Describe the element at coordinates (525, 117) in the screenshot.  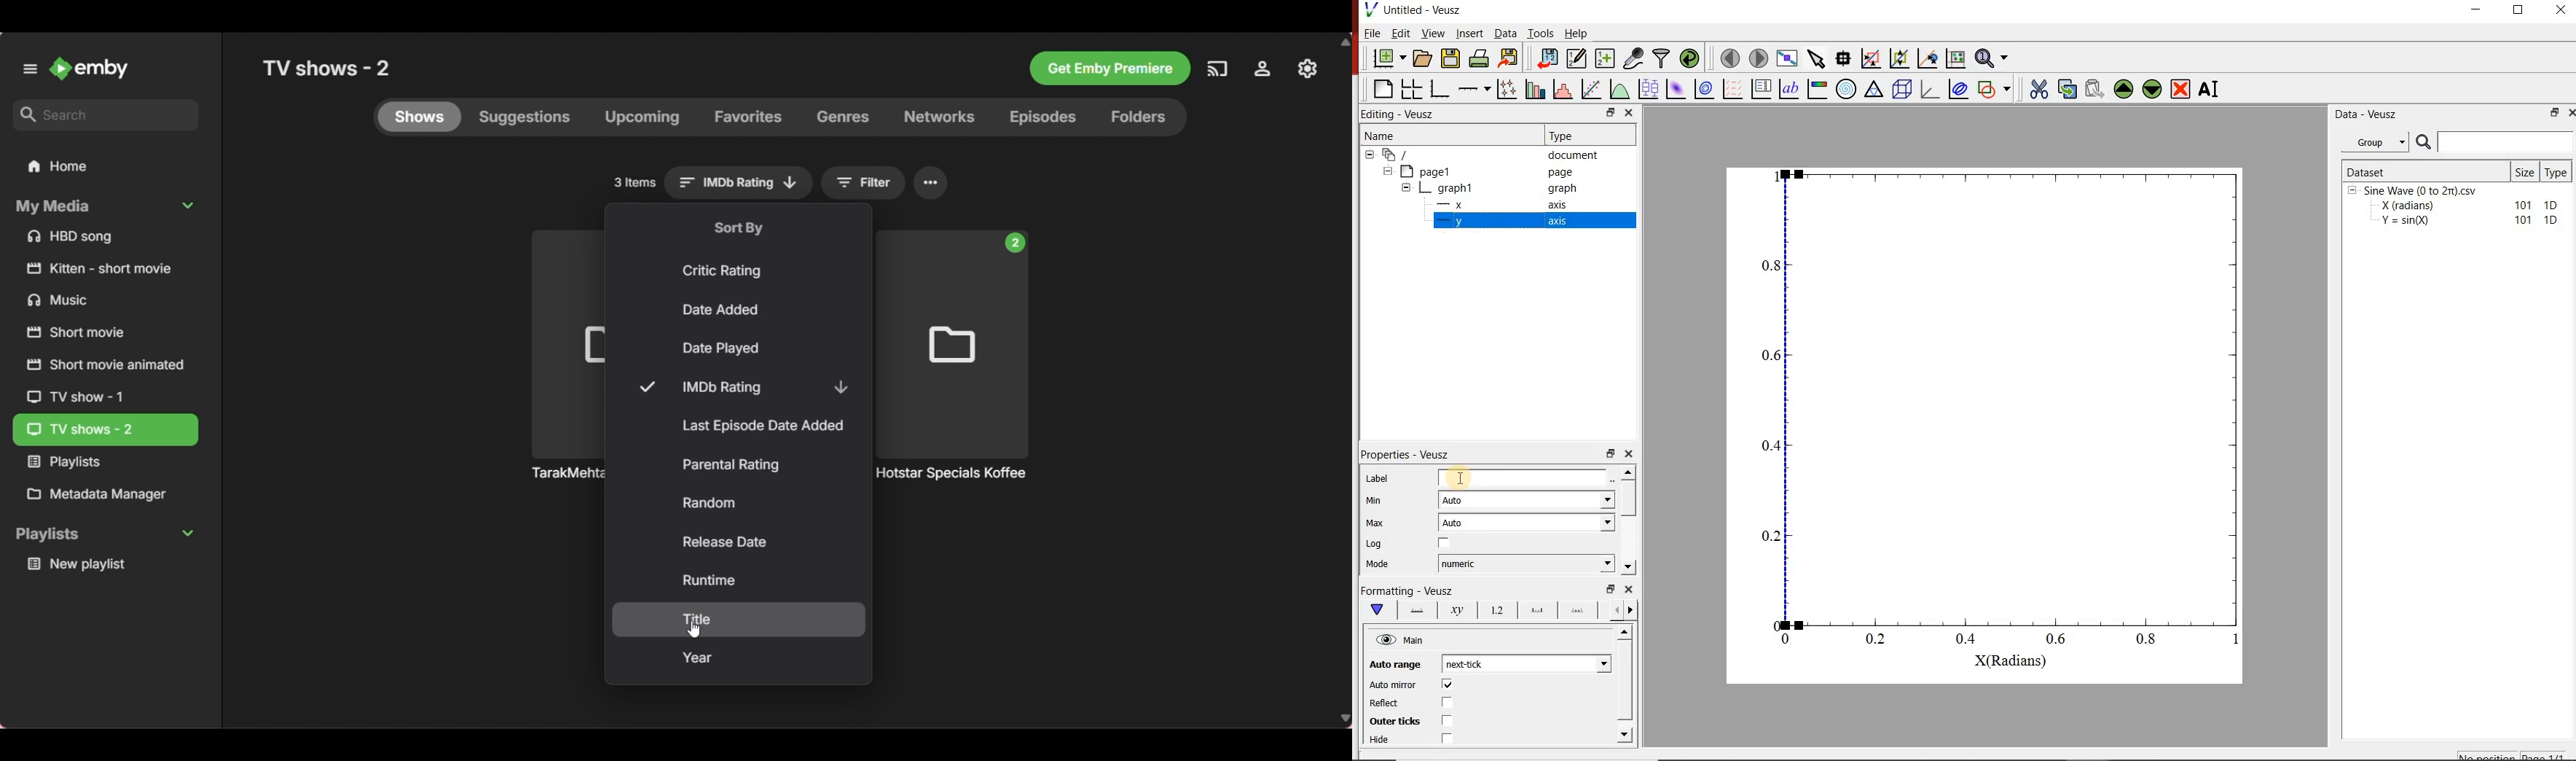
I see `Suggestions` at that location.